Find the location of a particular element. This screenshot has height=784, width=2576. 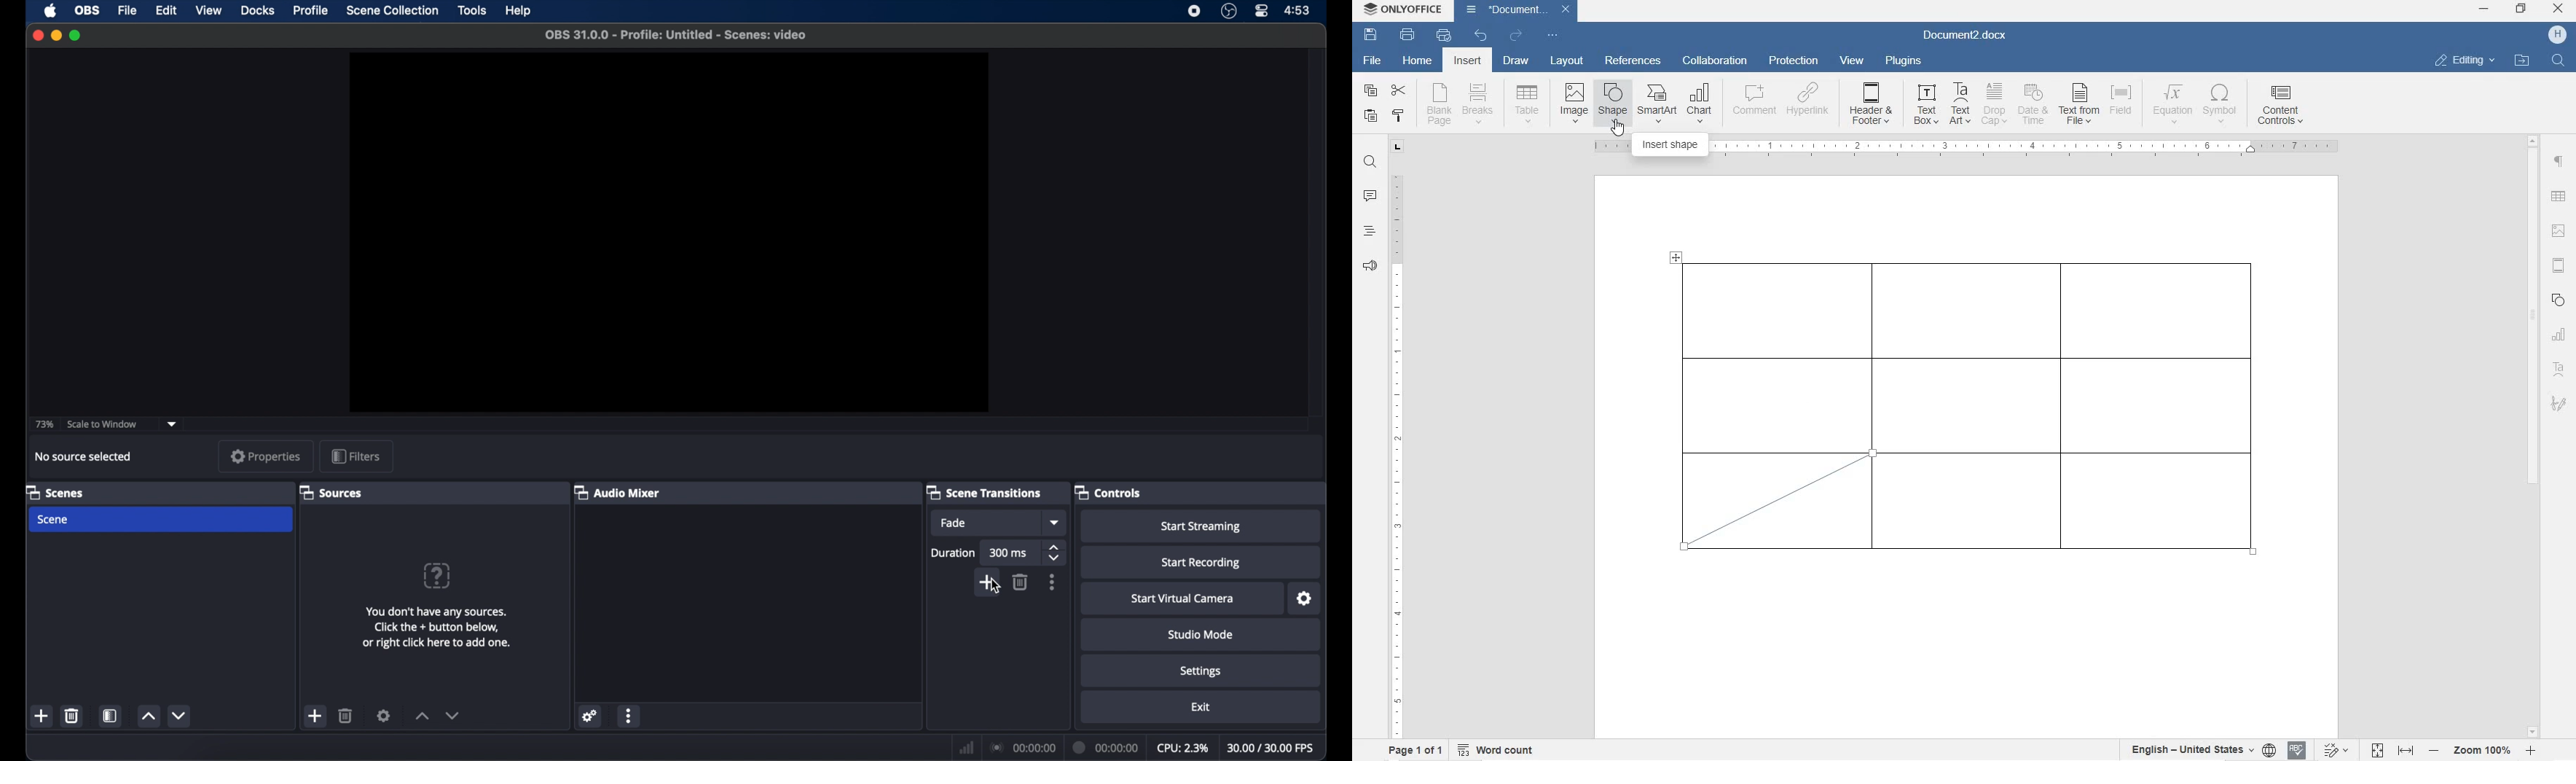

cut is located at coordinates (1398, 91).